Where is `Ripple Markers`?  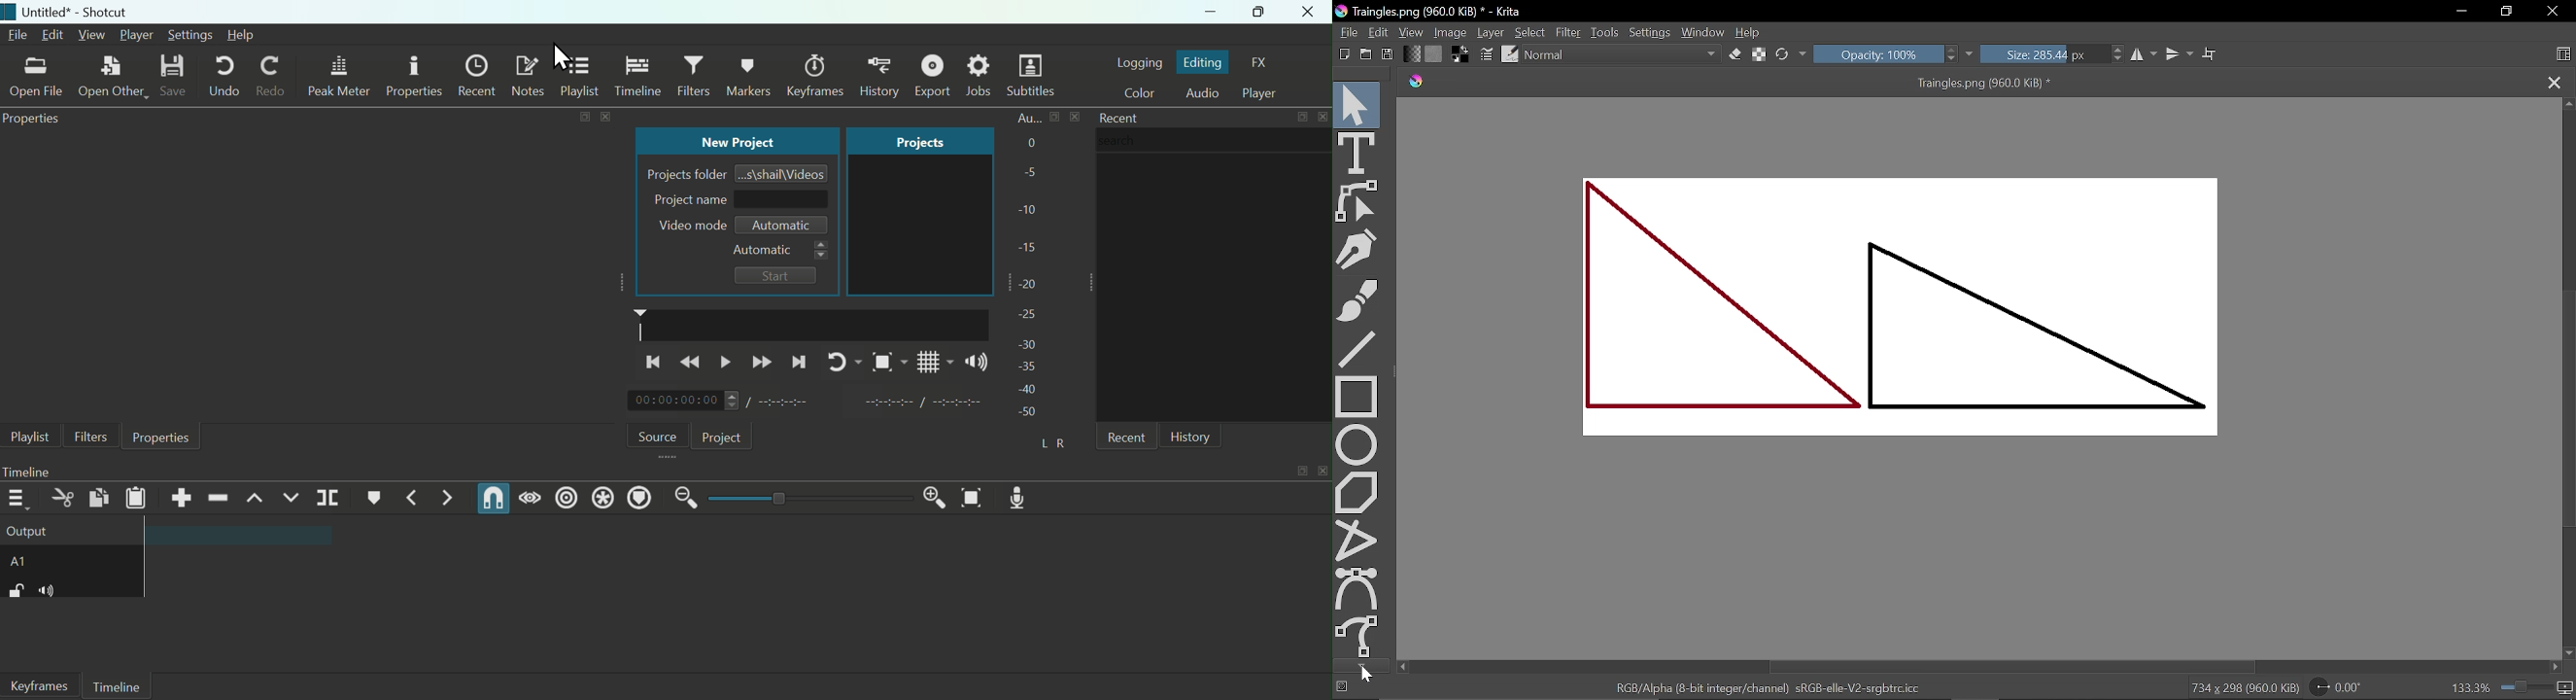
Ripple Markers is located at coordinates (642, 499).